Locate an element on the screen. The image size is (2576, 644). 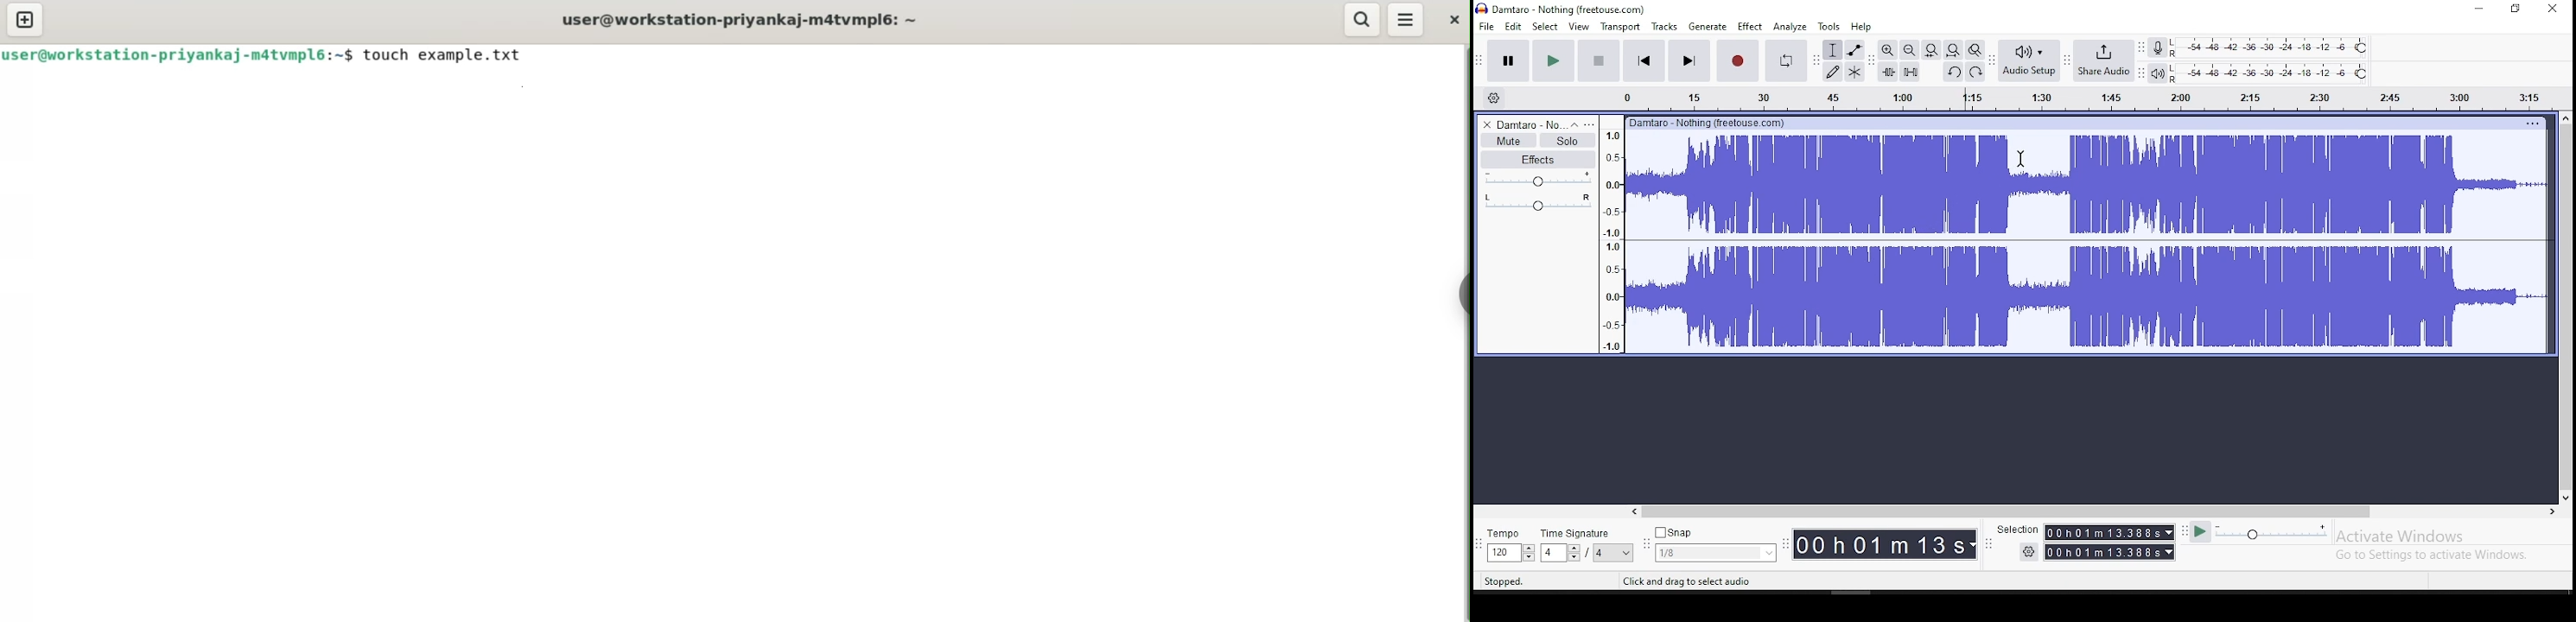
transport is located at coordinates (1623, 26).